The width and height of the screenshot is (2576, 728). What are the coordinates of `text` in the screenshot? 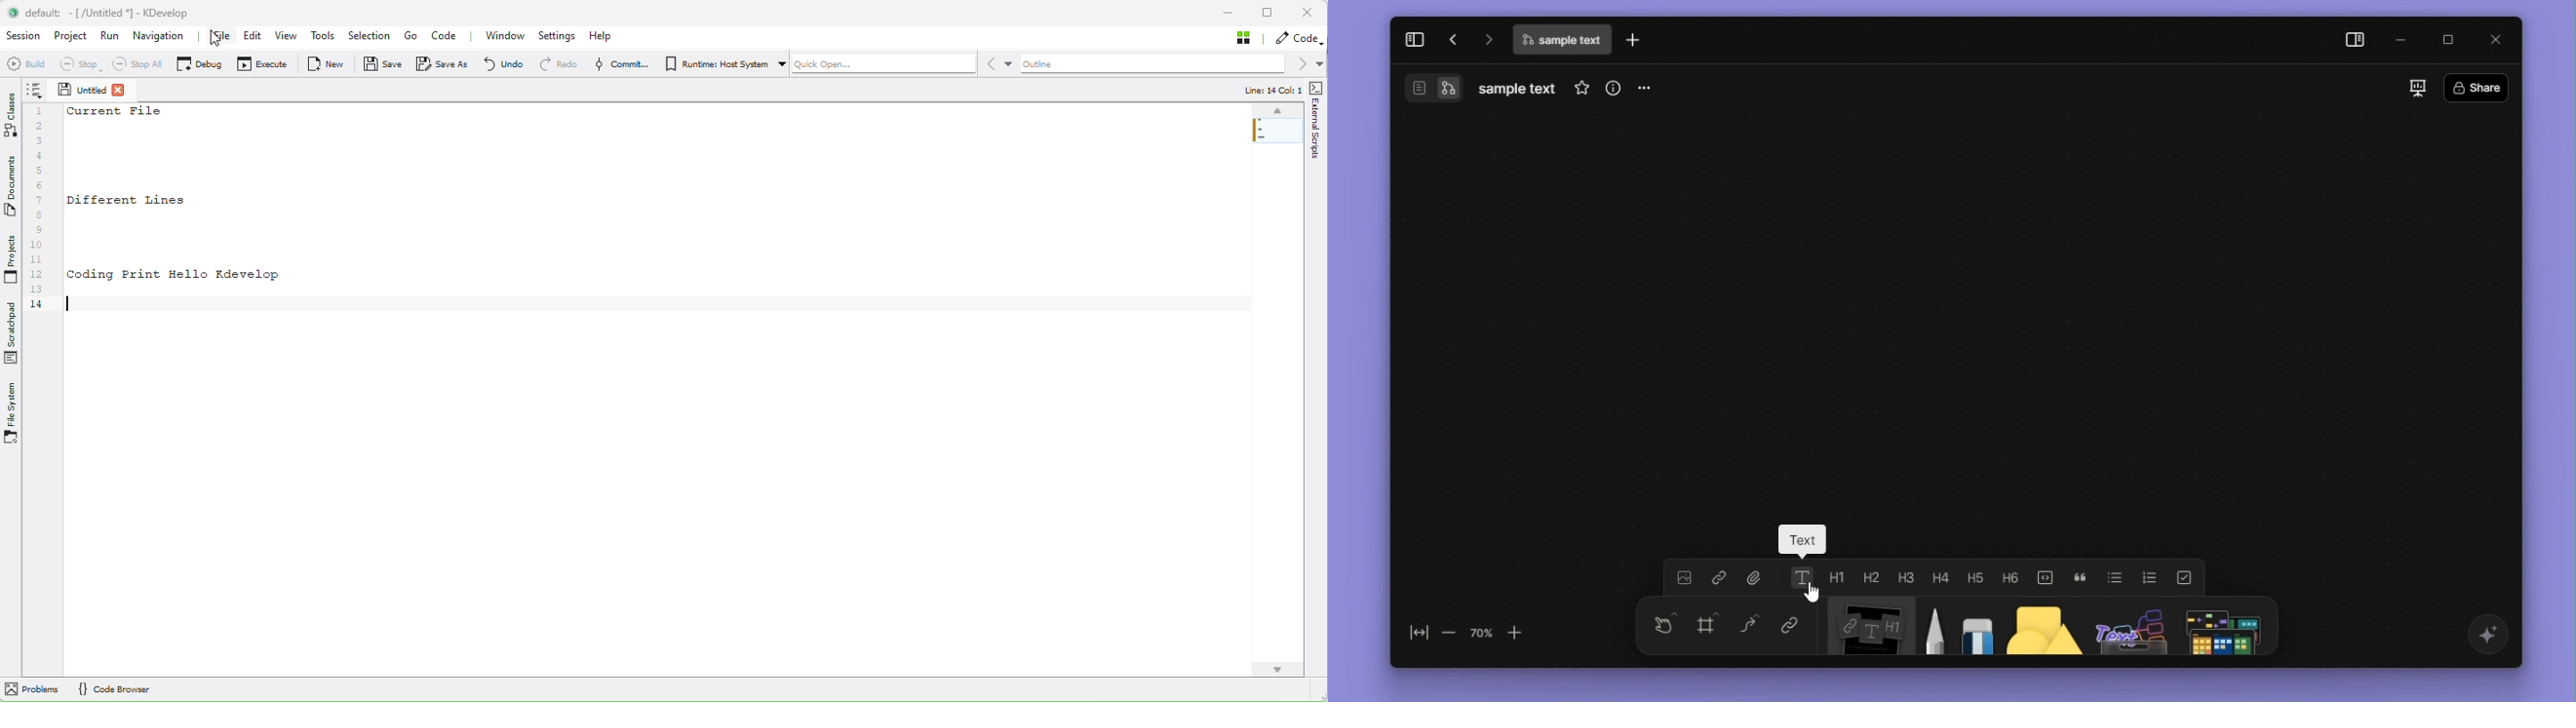 It's located at (1802, 539).